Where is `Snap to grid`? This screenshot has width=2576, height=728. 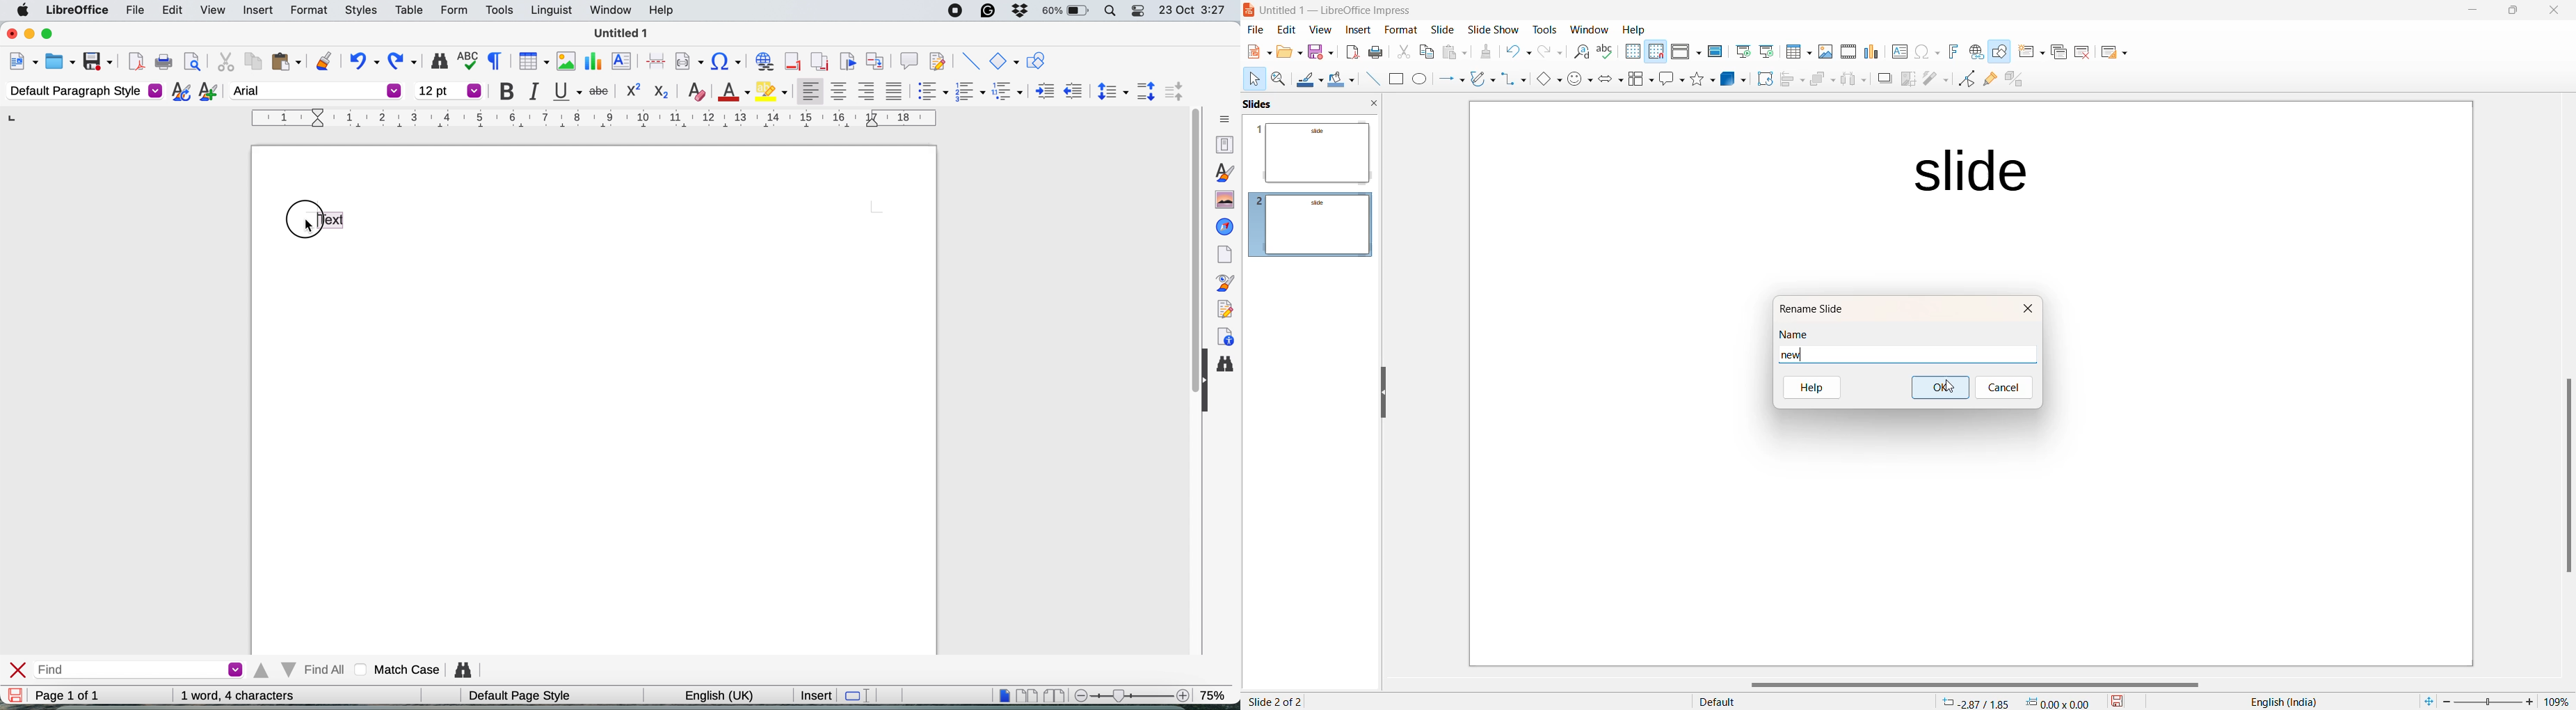 Snap to grid is located at coordinates (1656, 52).